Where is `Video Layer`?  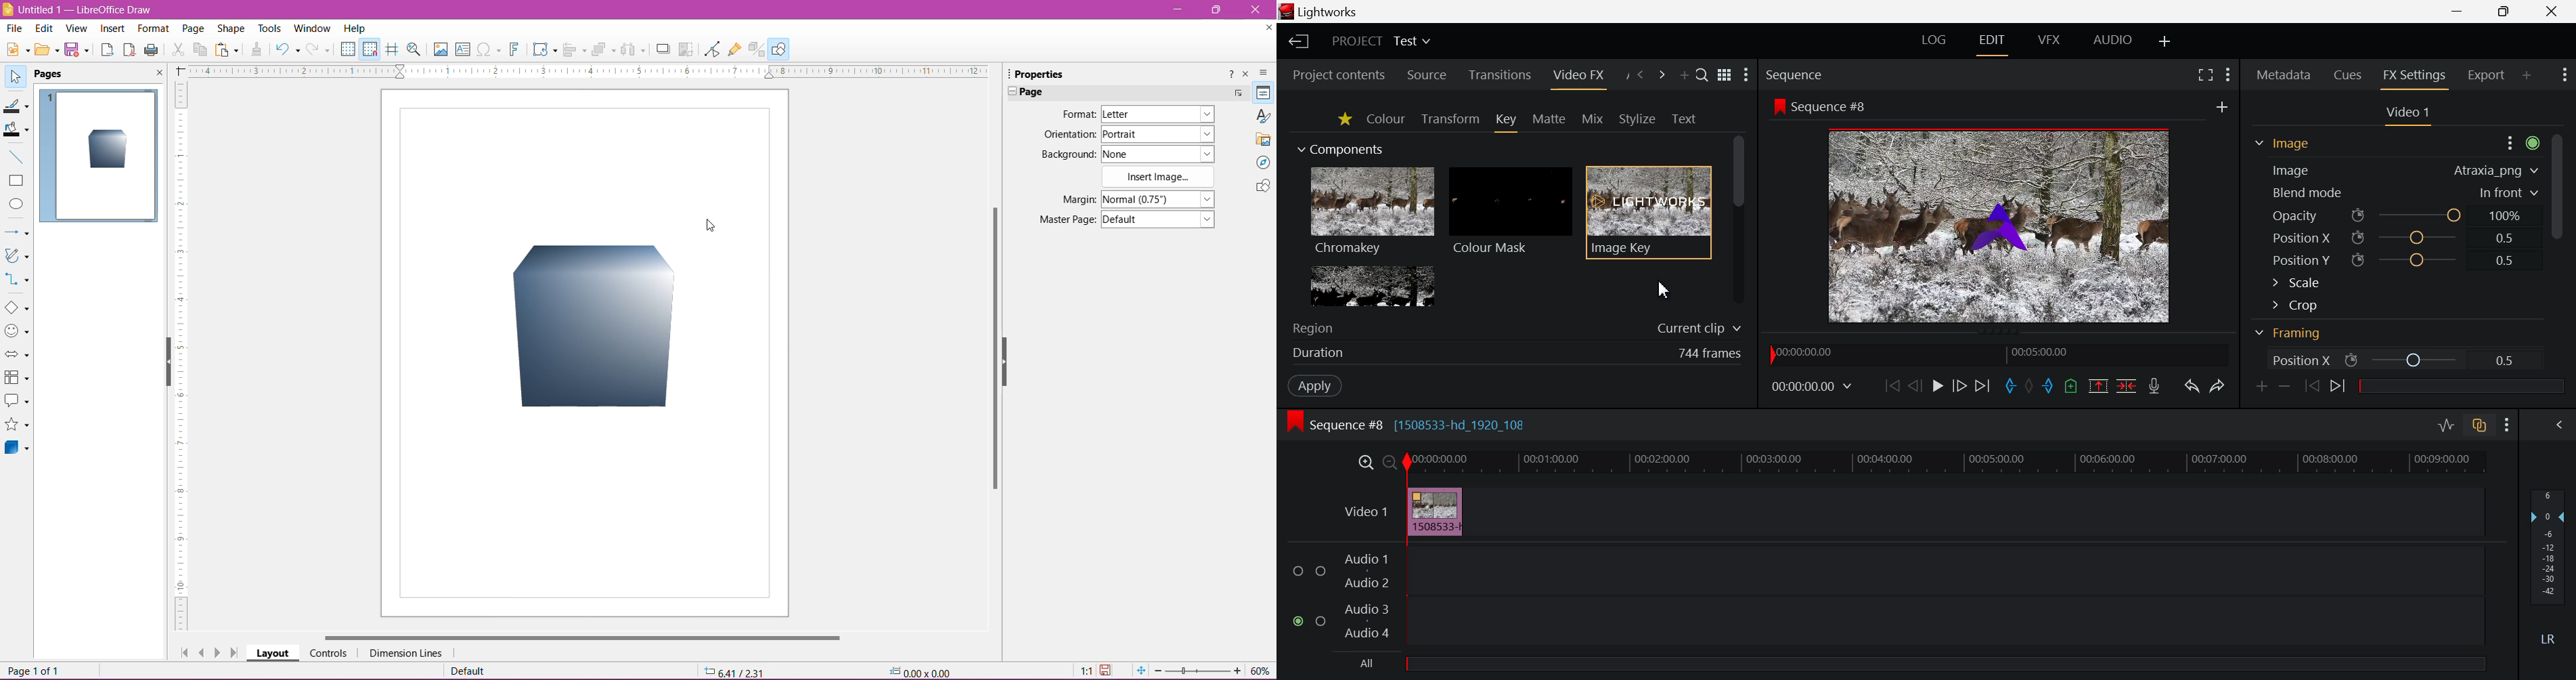 Video Layer is located at coordinates (1361, 513).